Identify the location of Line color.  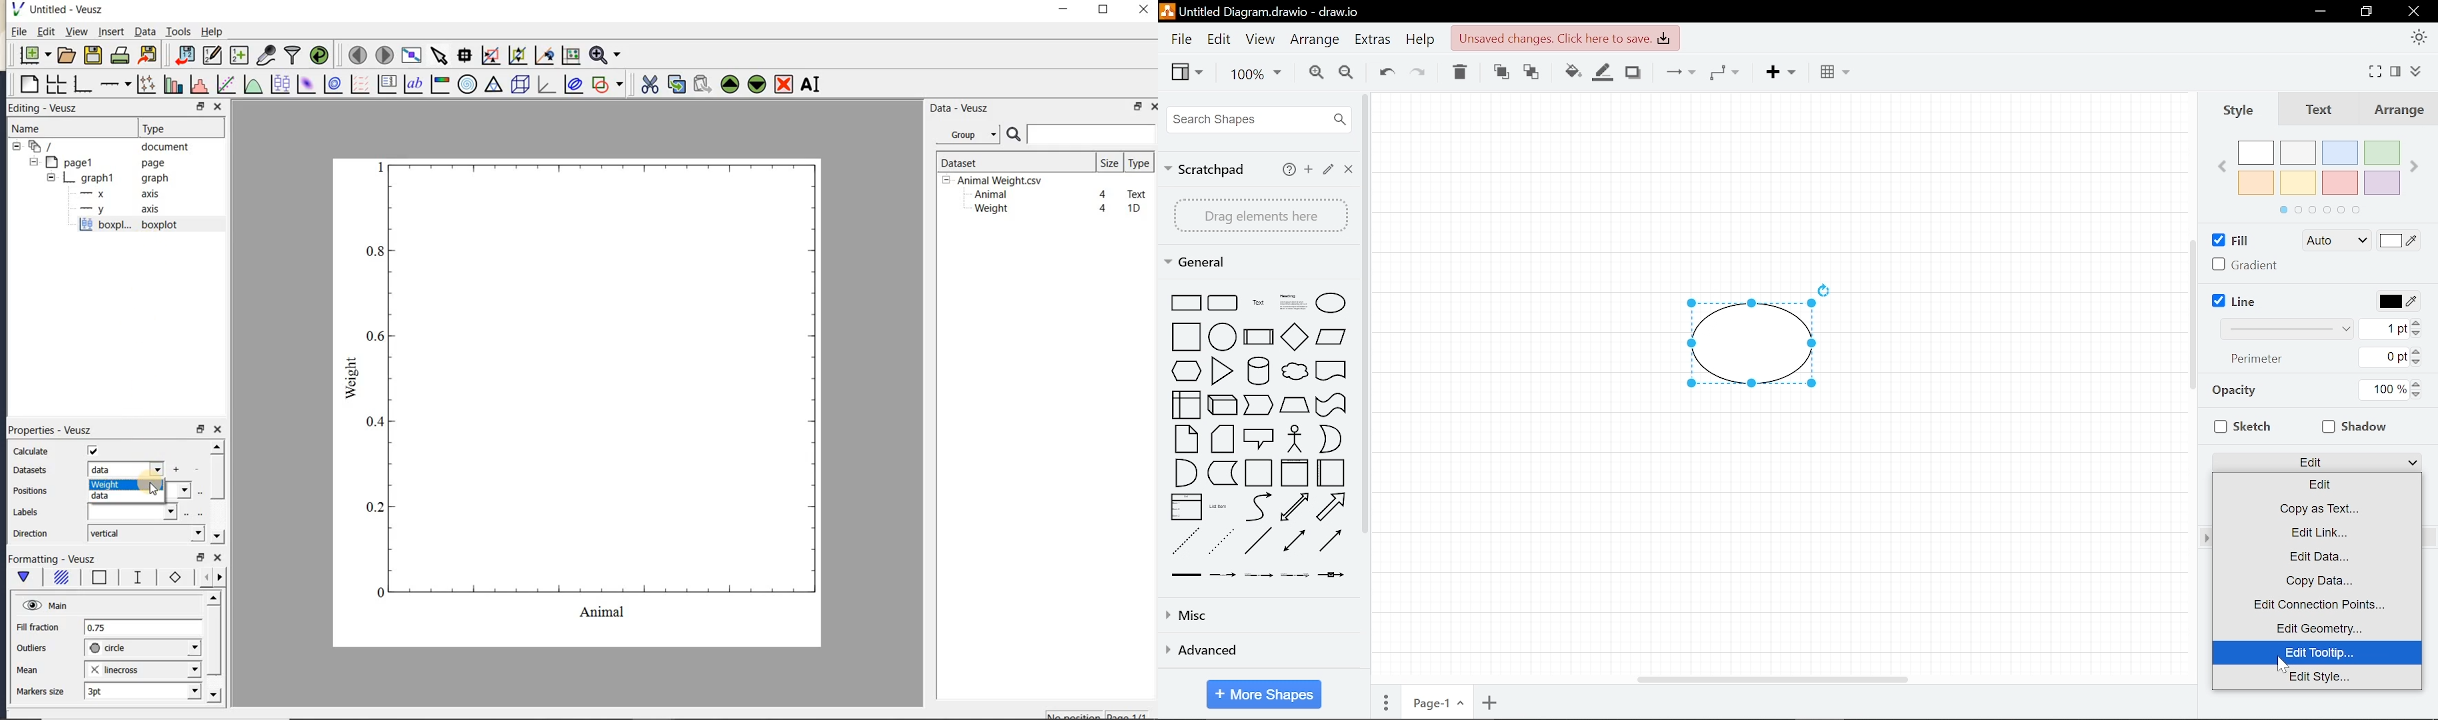
(2392, 300).